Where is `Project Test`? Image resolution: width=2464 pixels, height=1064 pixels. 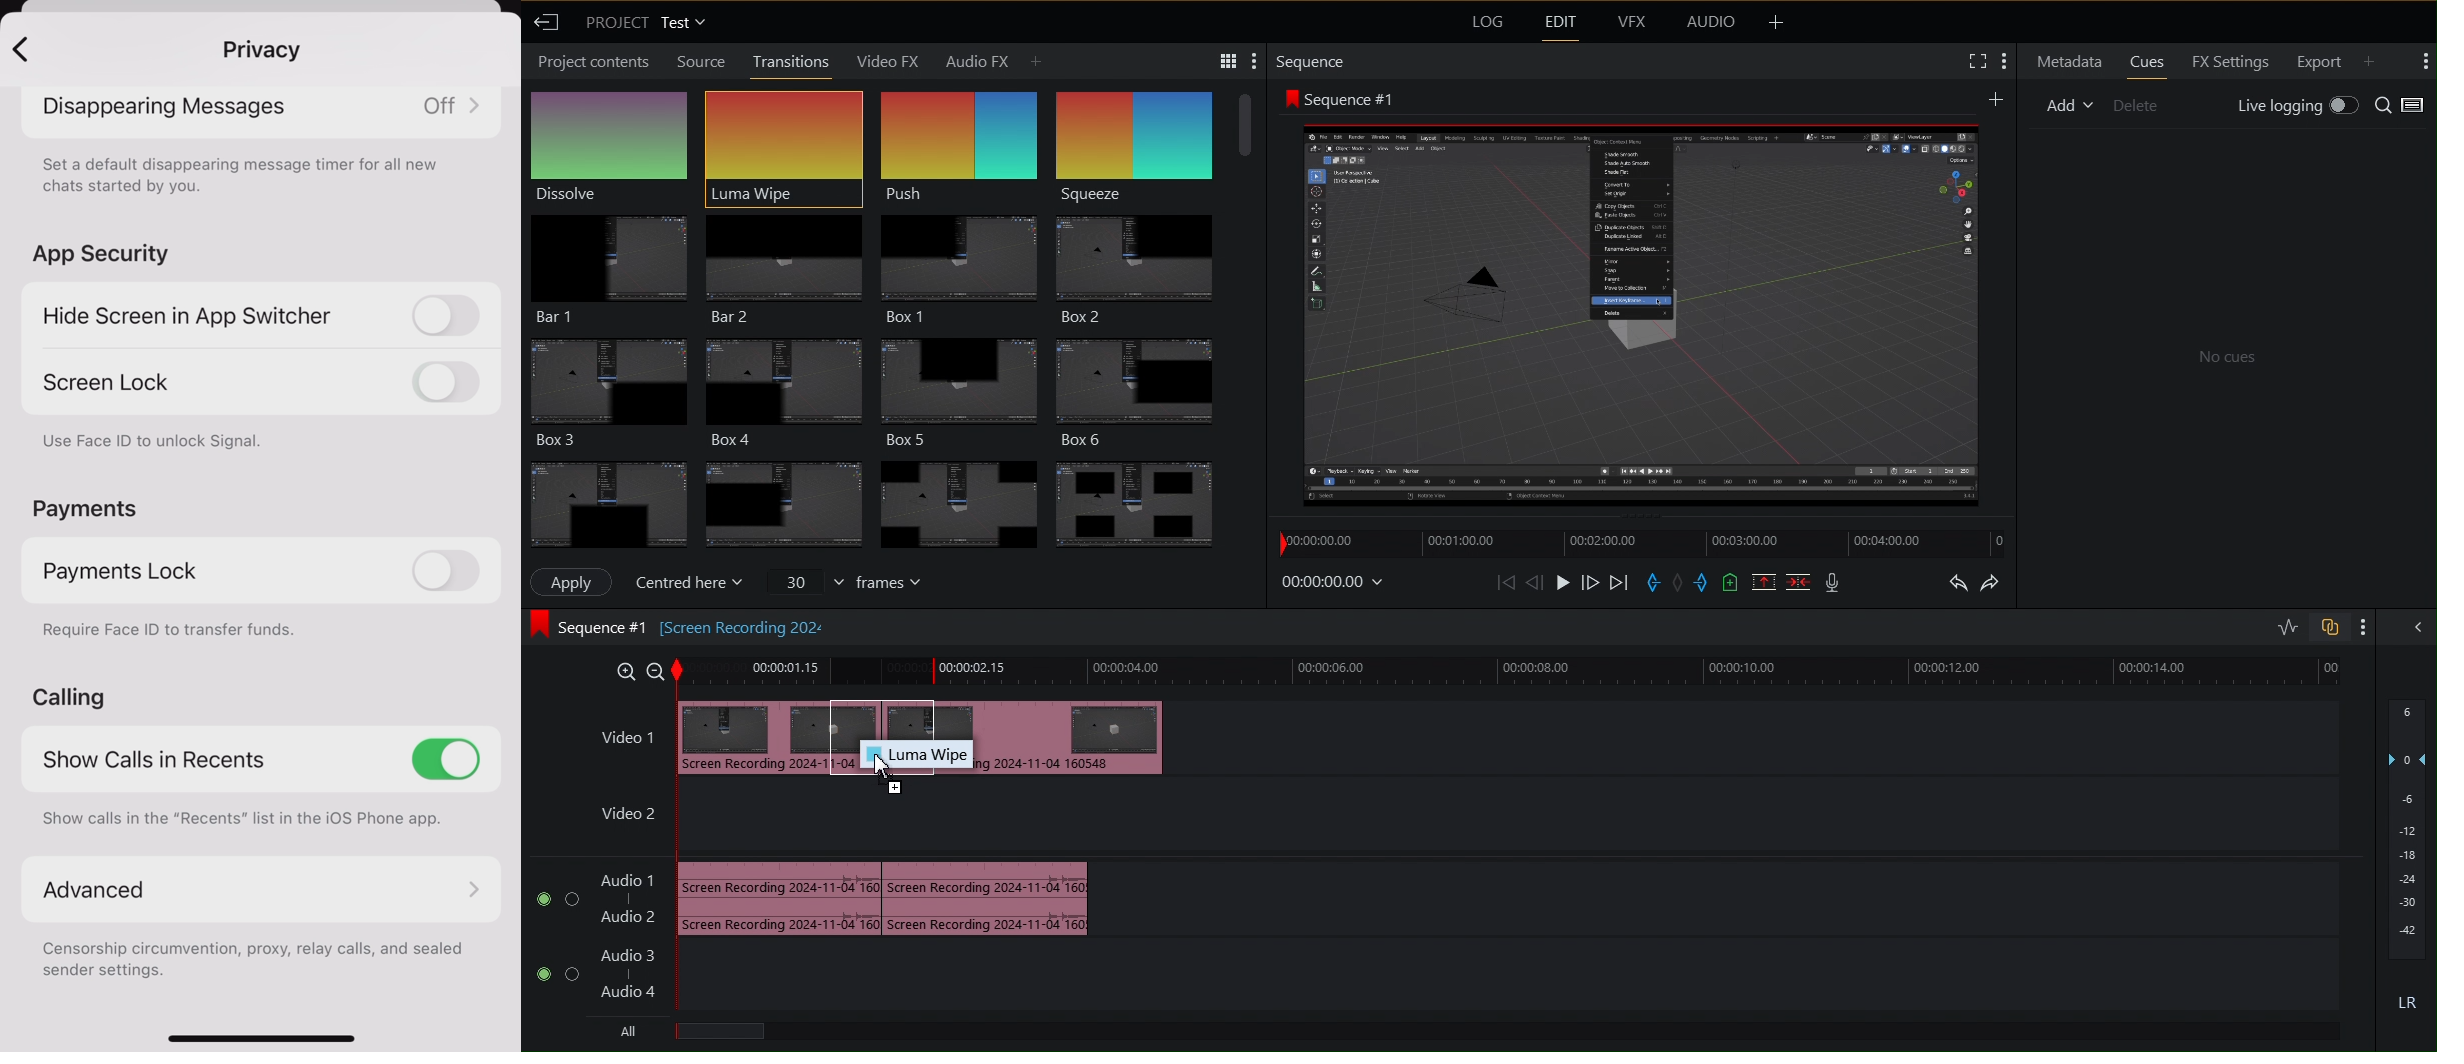 Project Test is located at coordinates (648, 24).